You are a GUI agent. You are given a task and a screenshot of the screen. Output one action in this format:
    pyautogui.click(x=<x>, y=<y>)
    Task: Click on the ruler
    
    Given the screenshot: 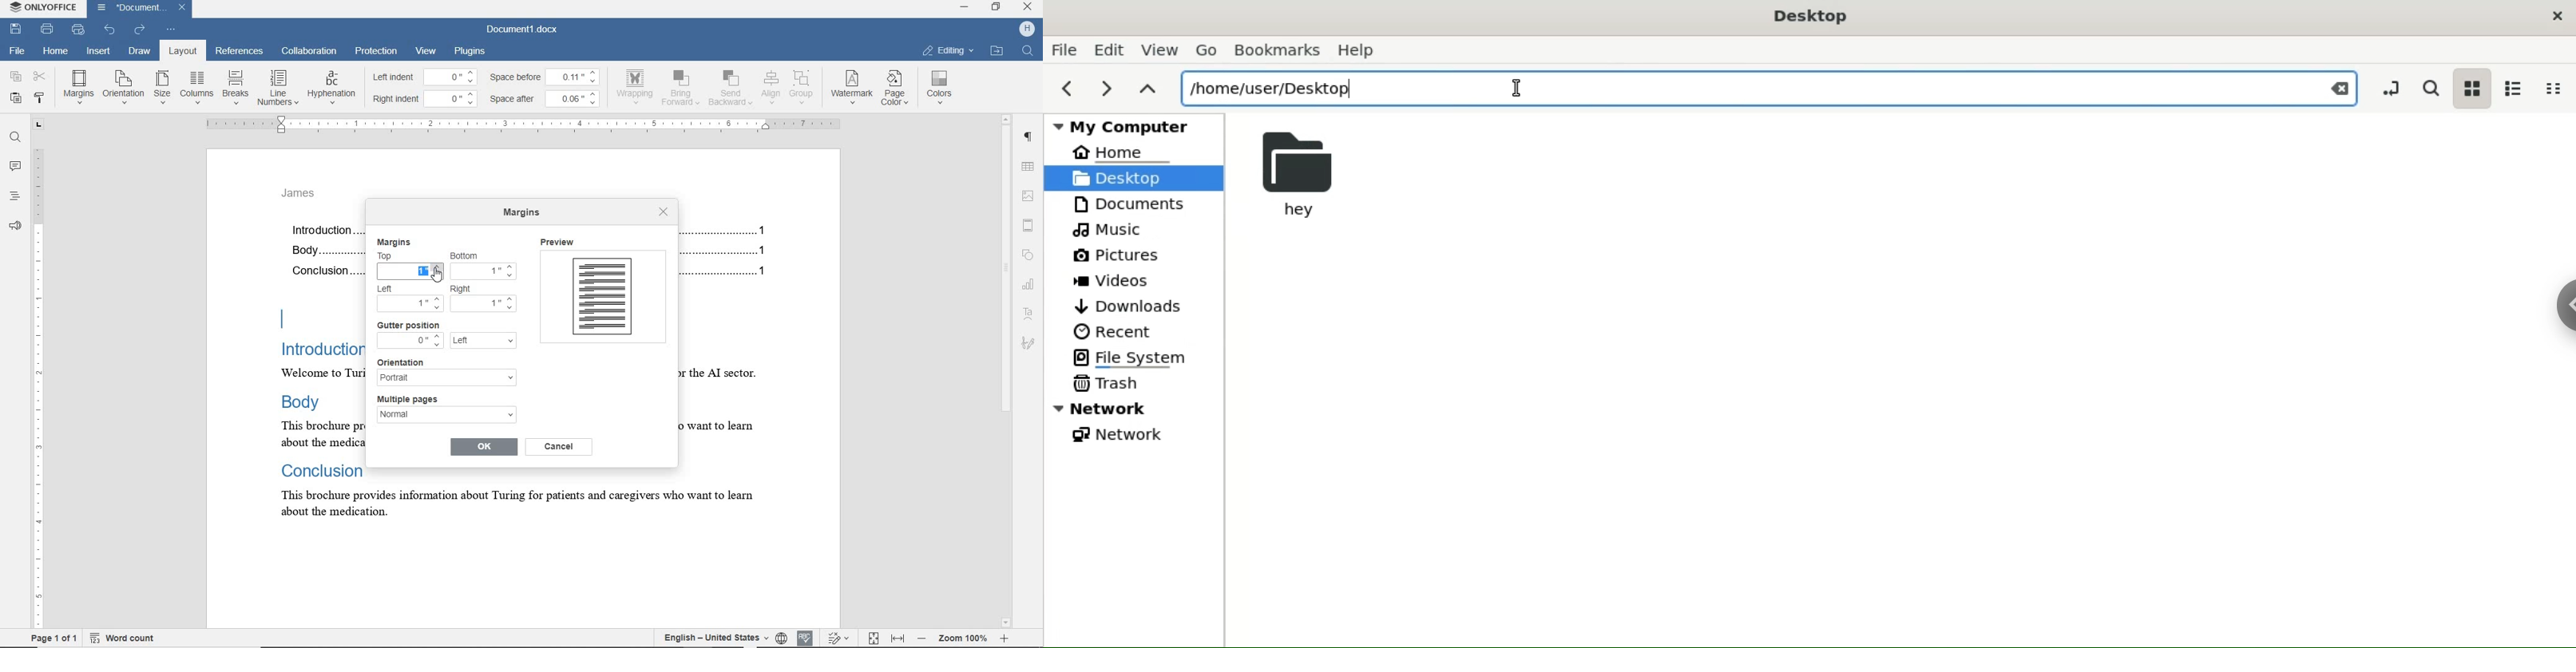 What is the action you would take?
    pyautogui.click(x=526, y=124)
    